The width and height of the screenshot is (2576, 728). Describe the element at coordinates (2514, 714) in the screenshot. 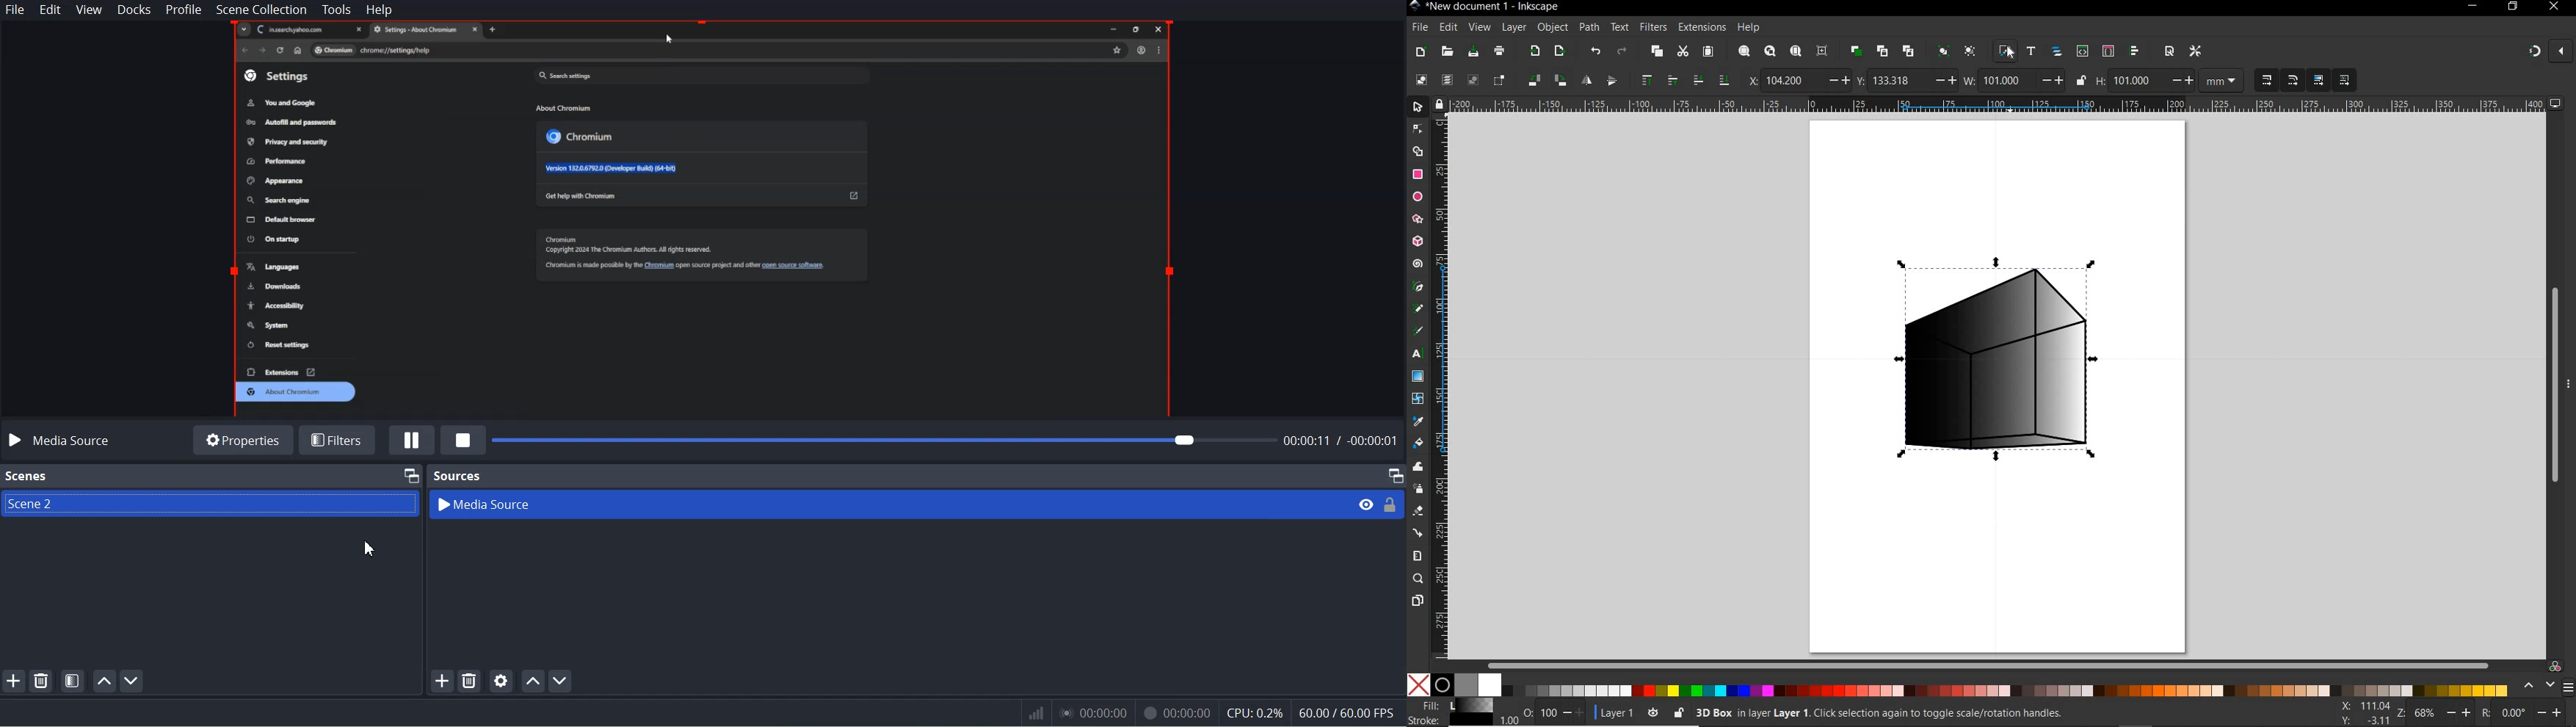

I see `0` at that location.